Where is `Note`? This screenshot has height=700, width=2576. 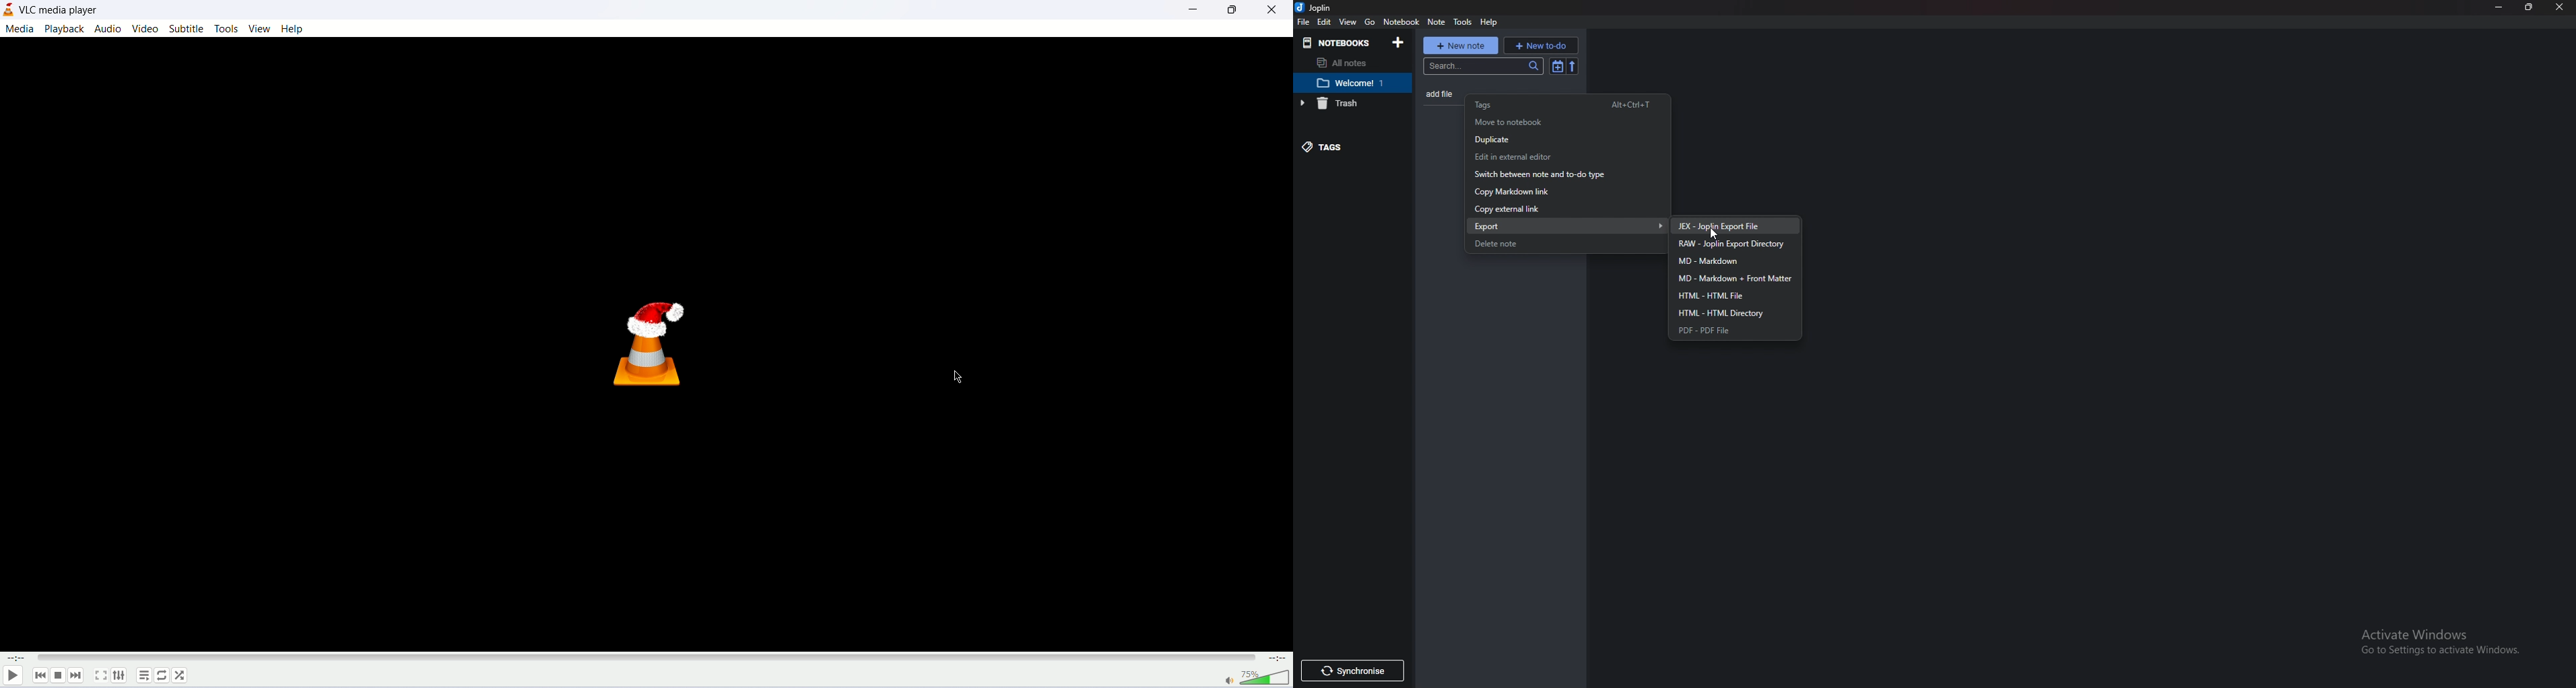
Note is located at coordinates (1443, 94).